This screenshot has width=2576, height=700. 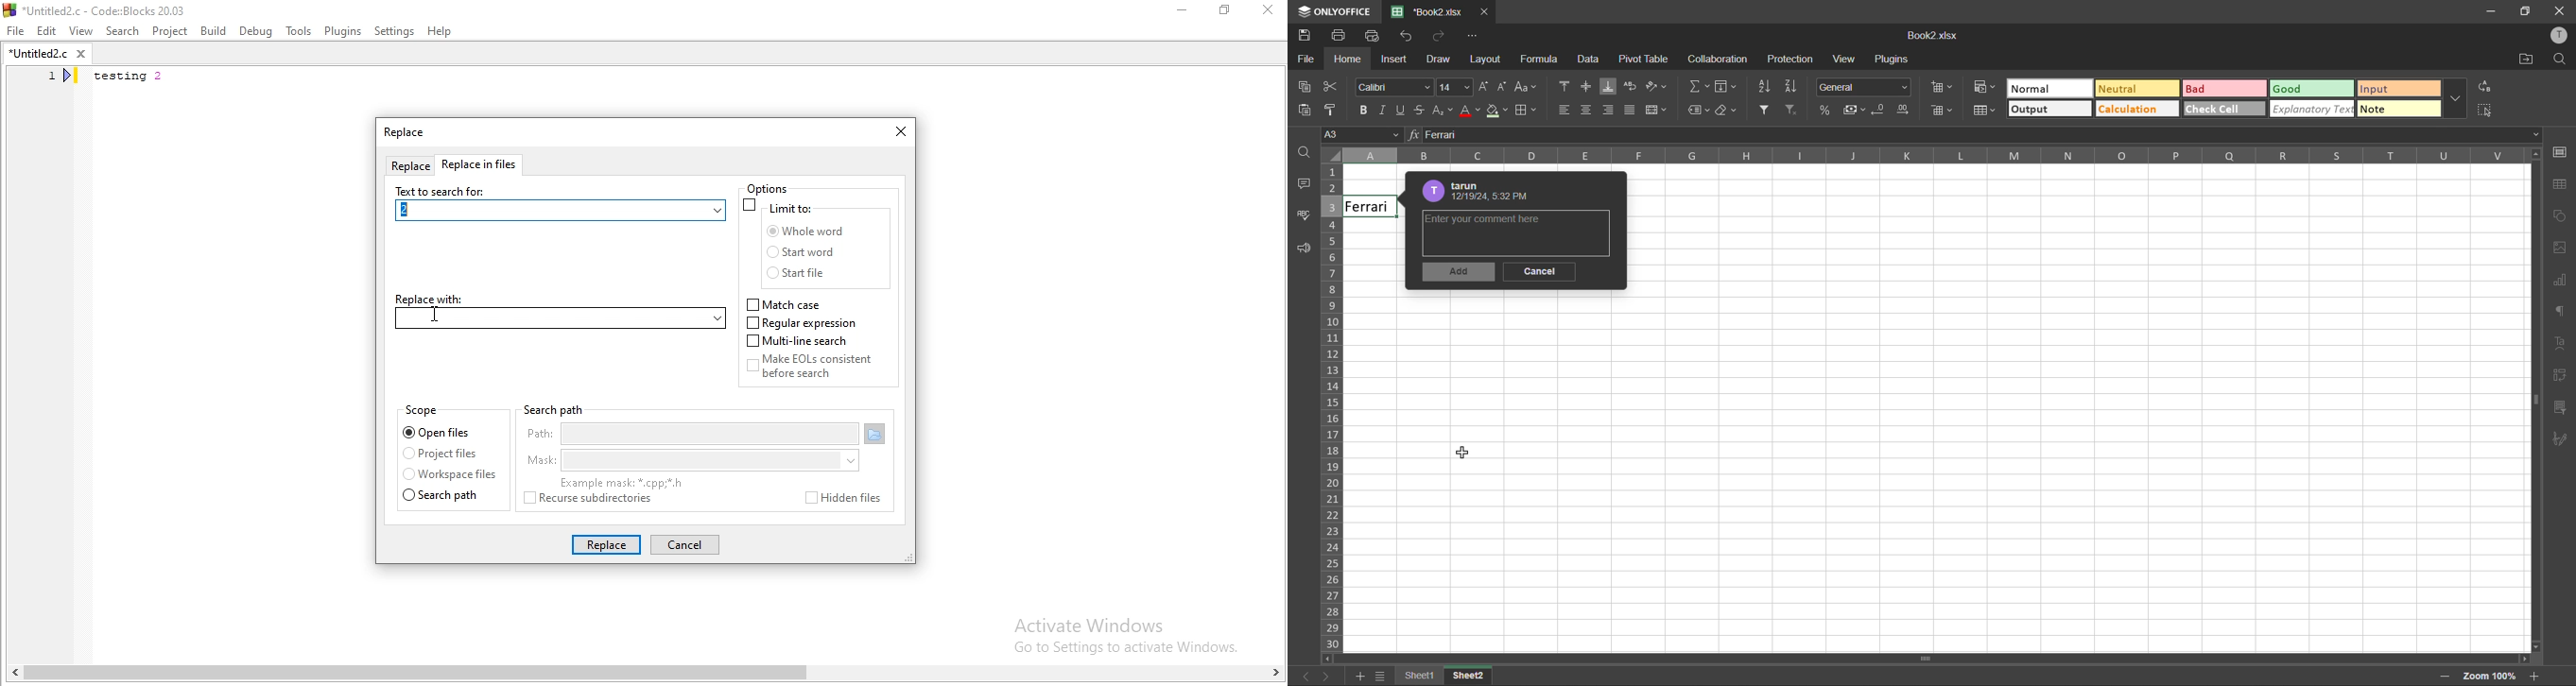 What do you see at coordinates (1471, 111) in the screenshot?
I see `font color` at bounding box center [1471, 111].